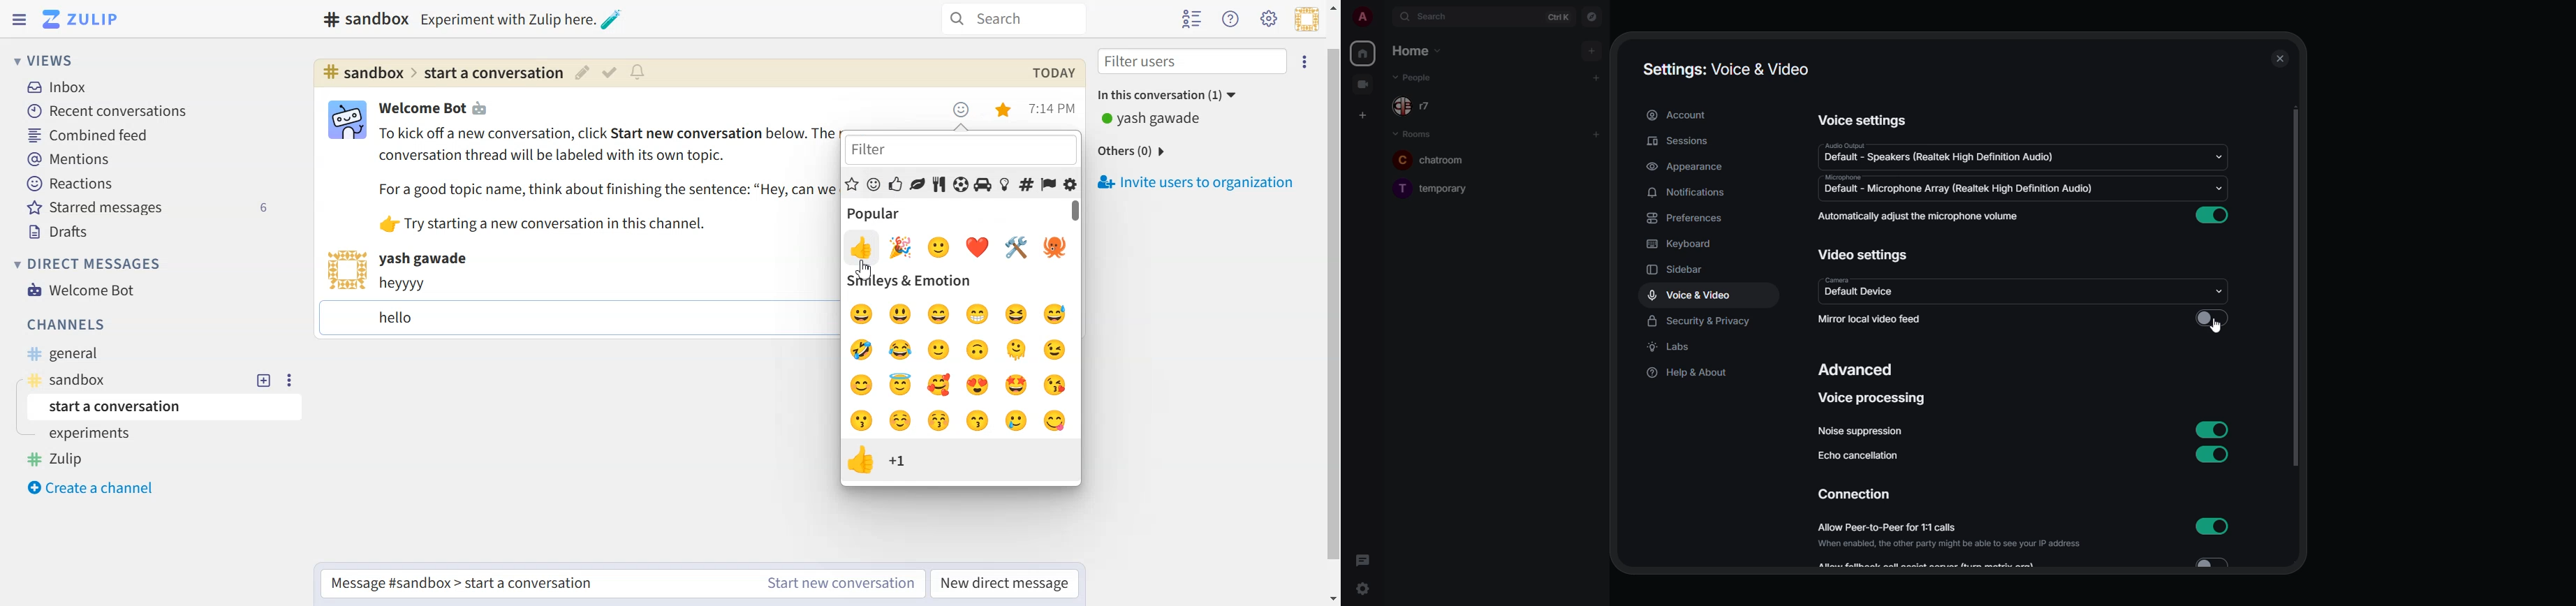  Describe the element at coordinates (68, 325) in the screenshot. I see `Channels` at that location.